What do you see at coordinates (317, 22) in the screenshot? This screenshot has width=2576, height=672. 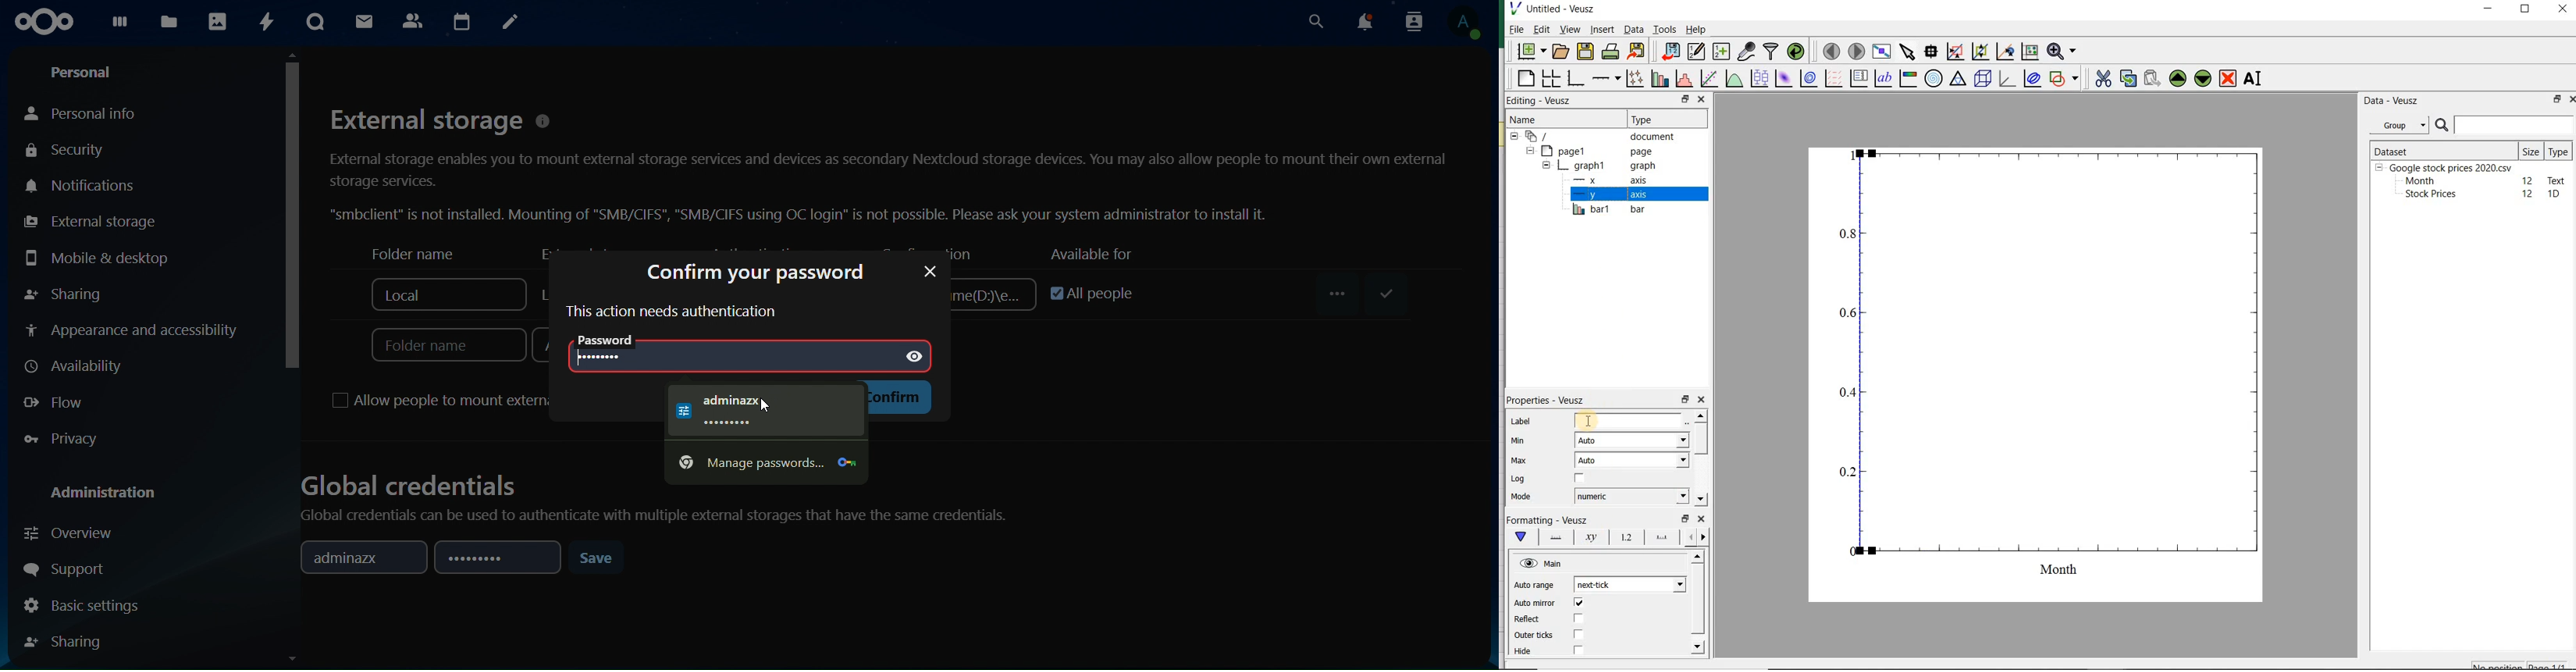 I see `talk` at bounding box center [317, 22].